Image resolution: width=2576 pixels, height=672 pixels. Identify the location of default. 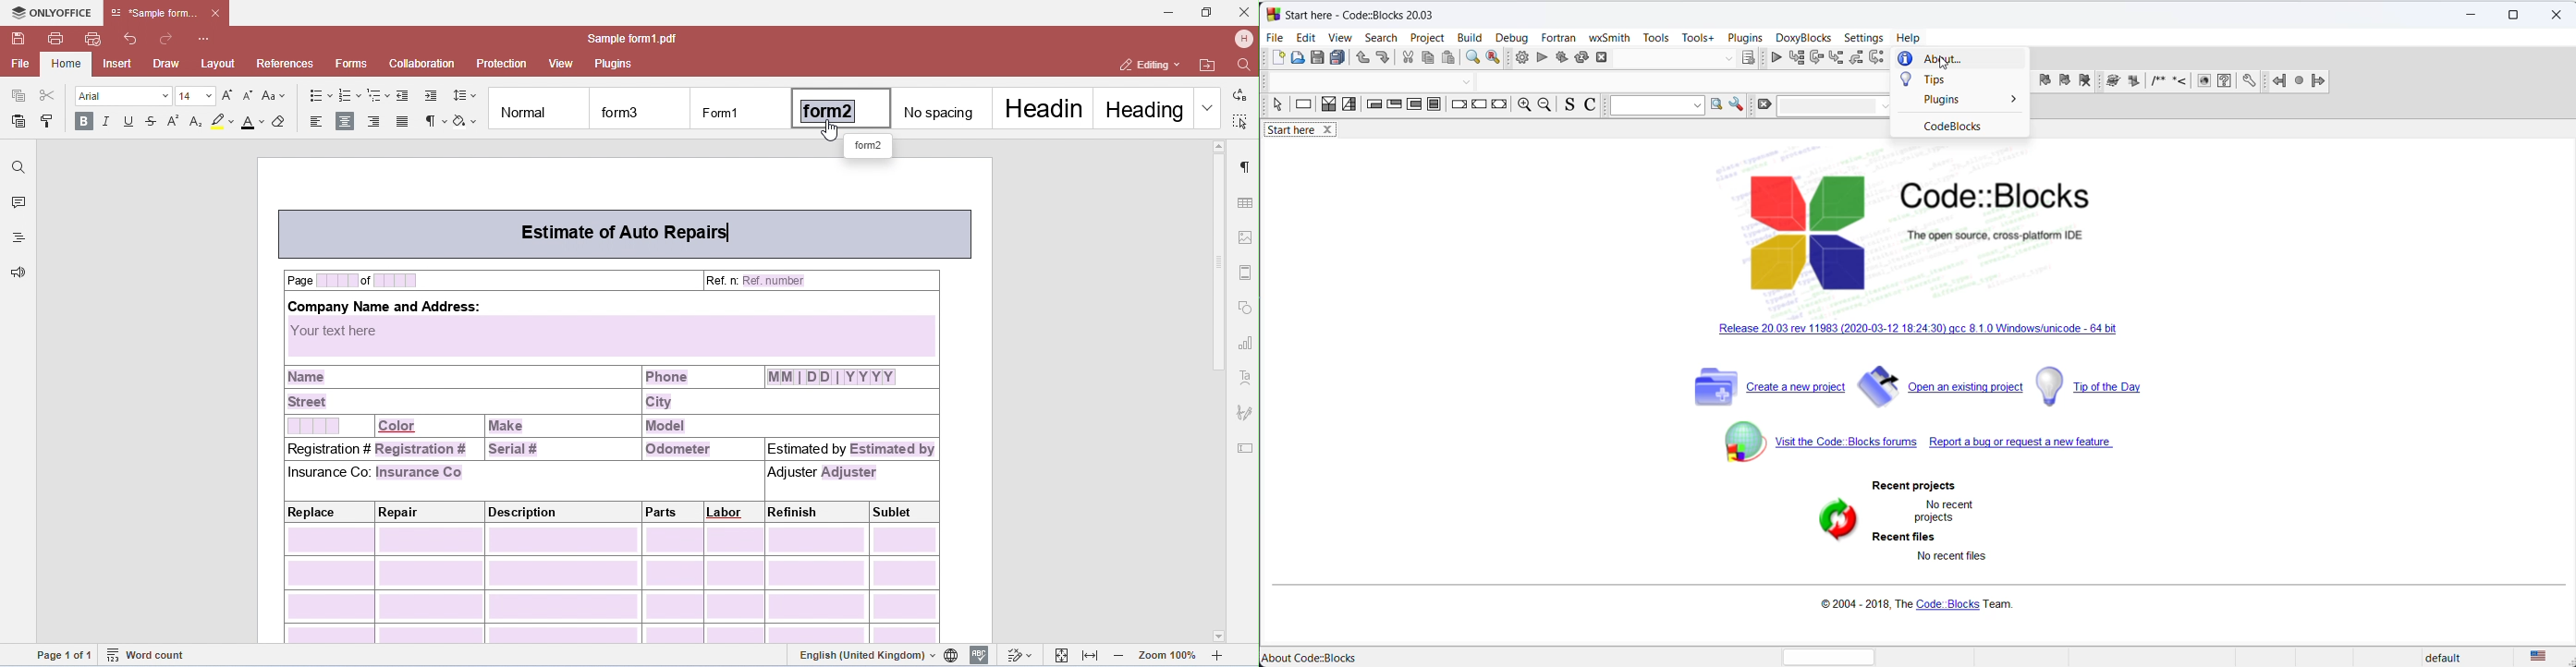
(2454, 656).